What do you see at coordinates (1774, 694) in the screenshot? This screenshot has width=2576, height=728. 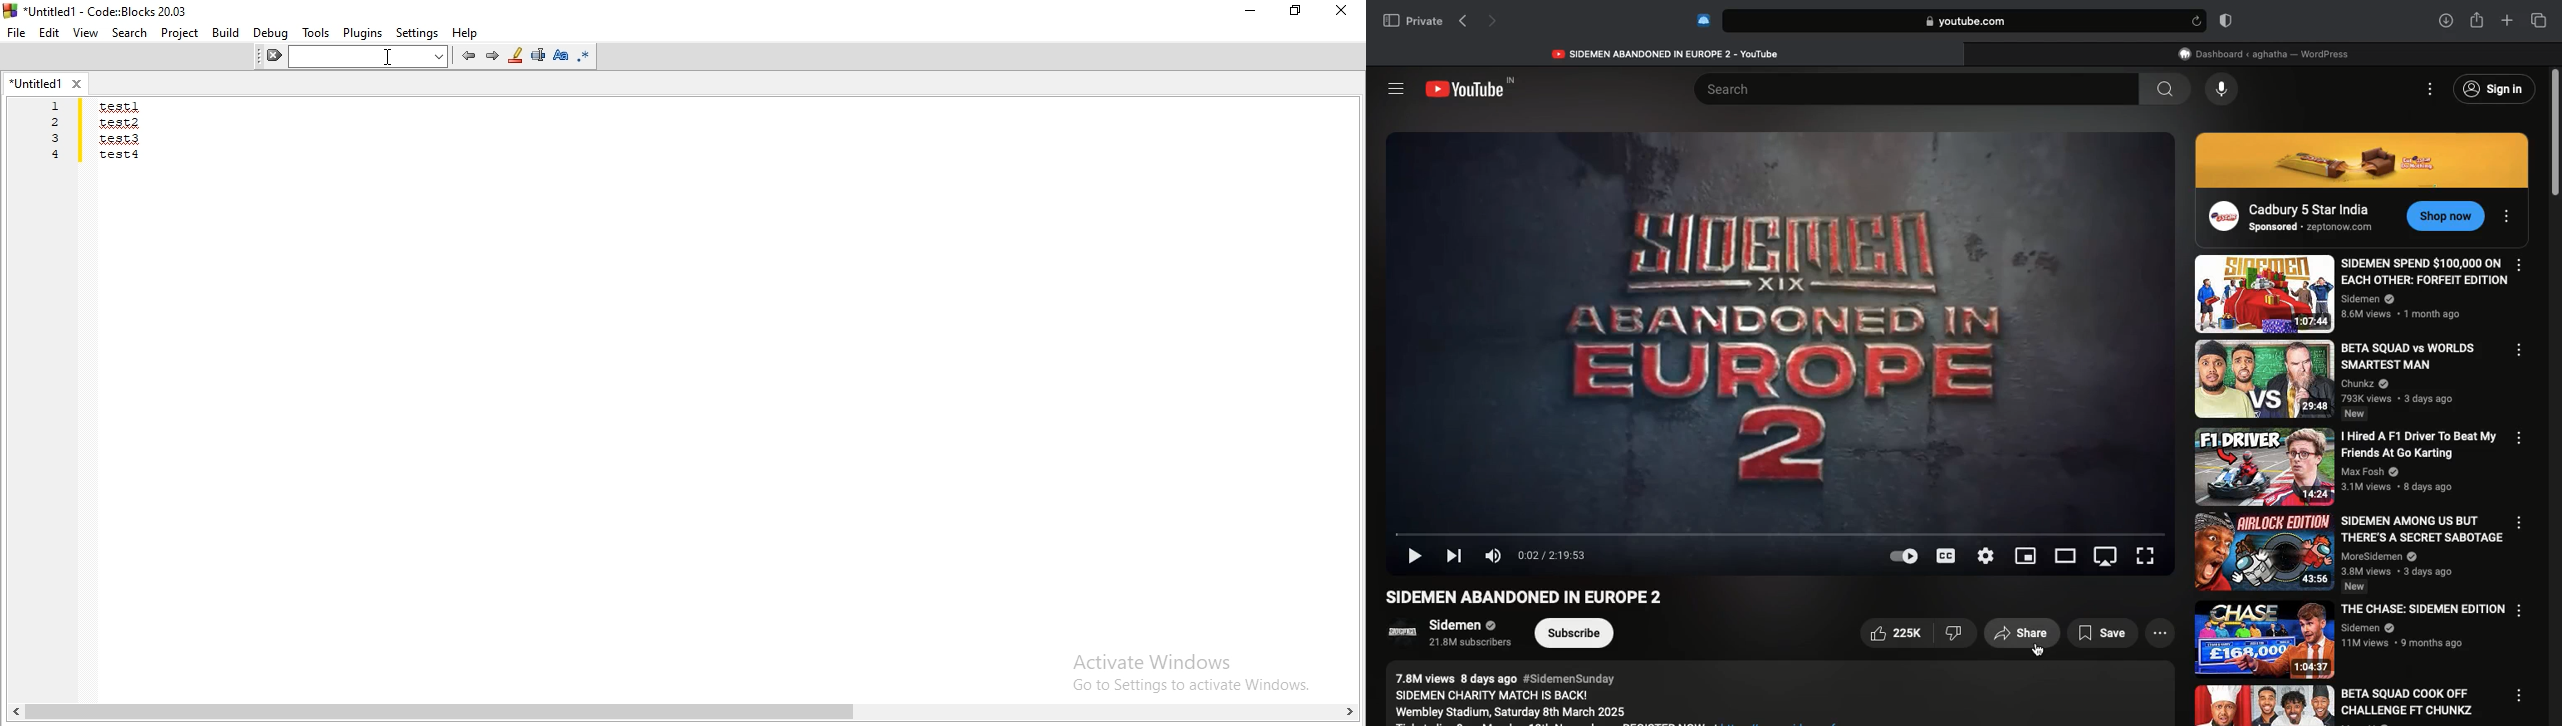 I see `Description` at bounding box center [1774, 694].